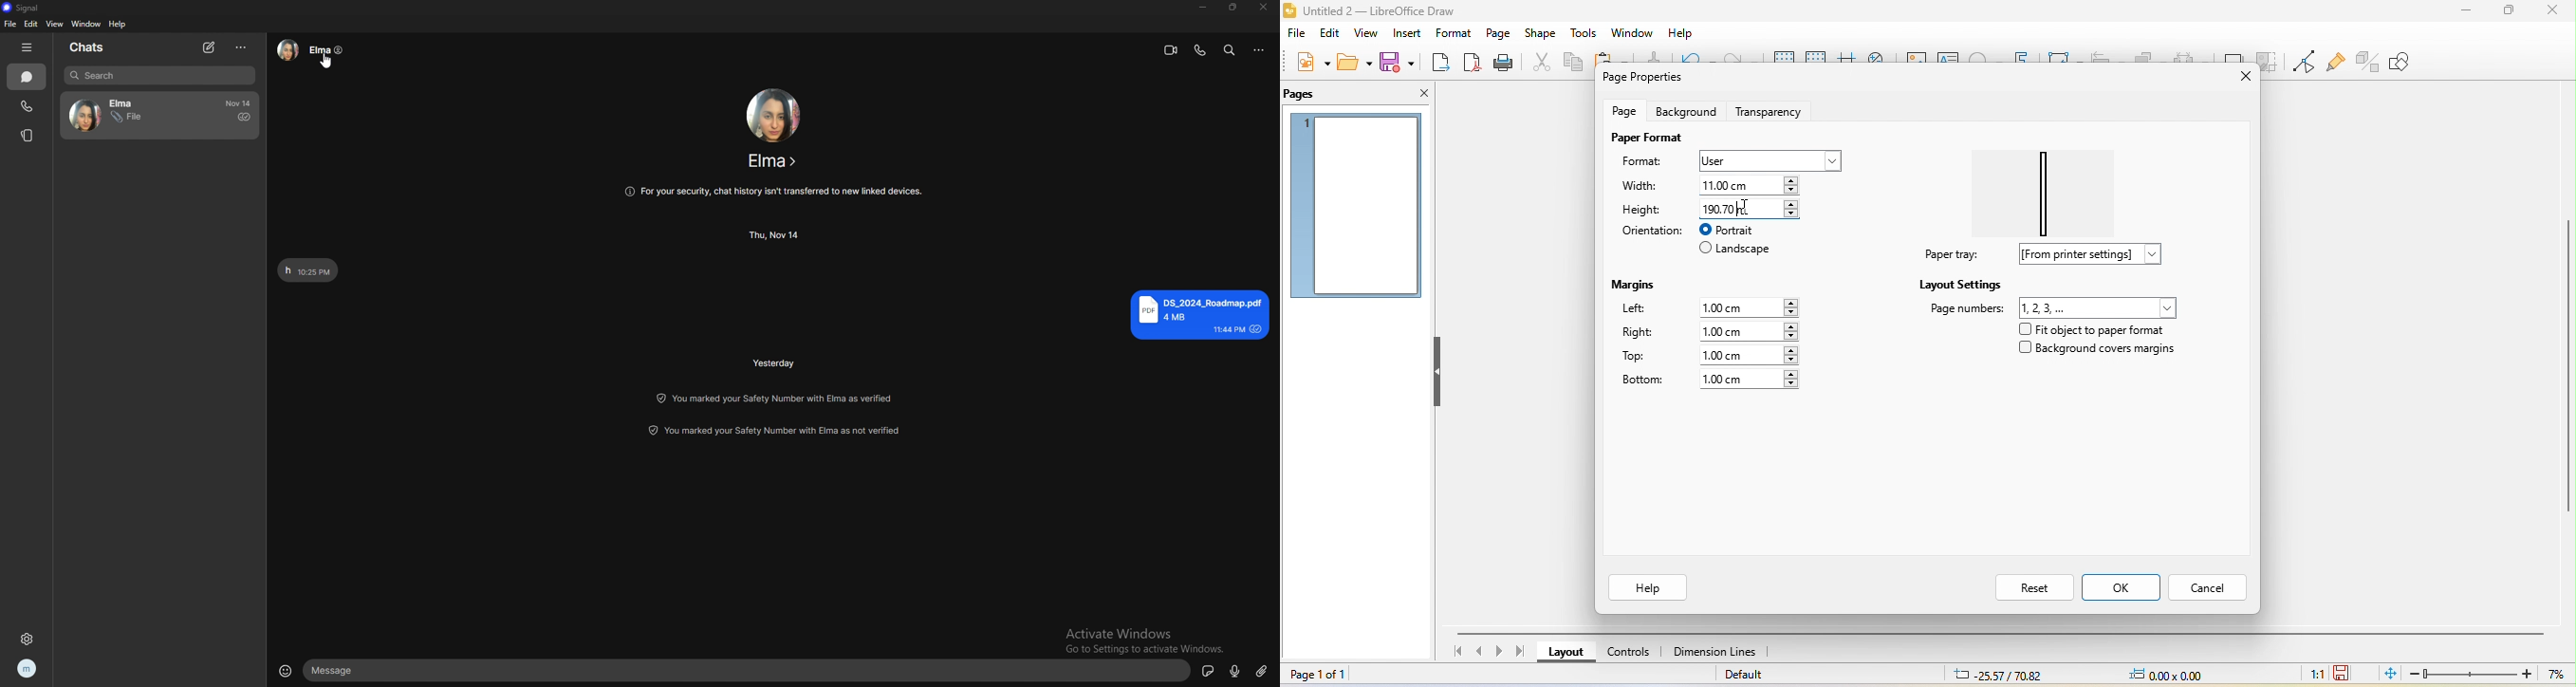  What do you see at coordinates (93, 47) in the screenshot?
I see `chats` at bounding box center [93, 47].